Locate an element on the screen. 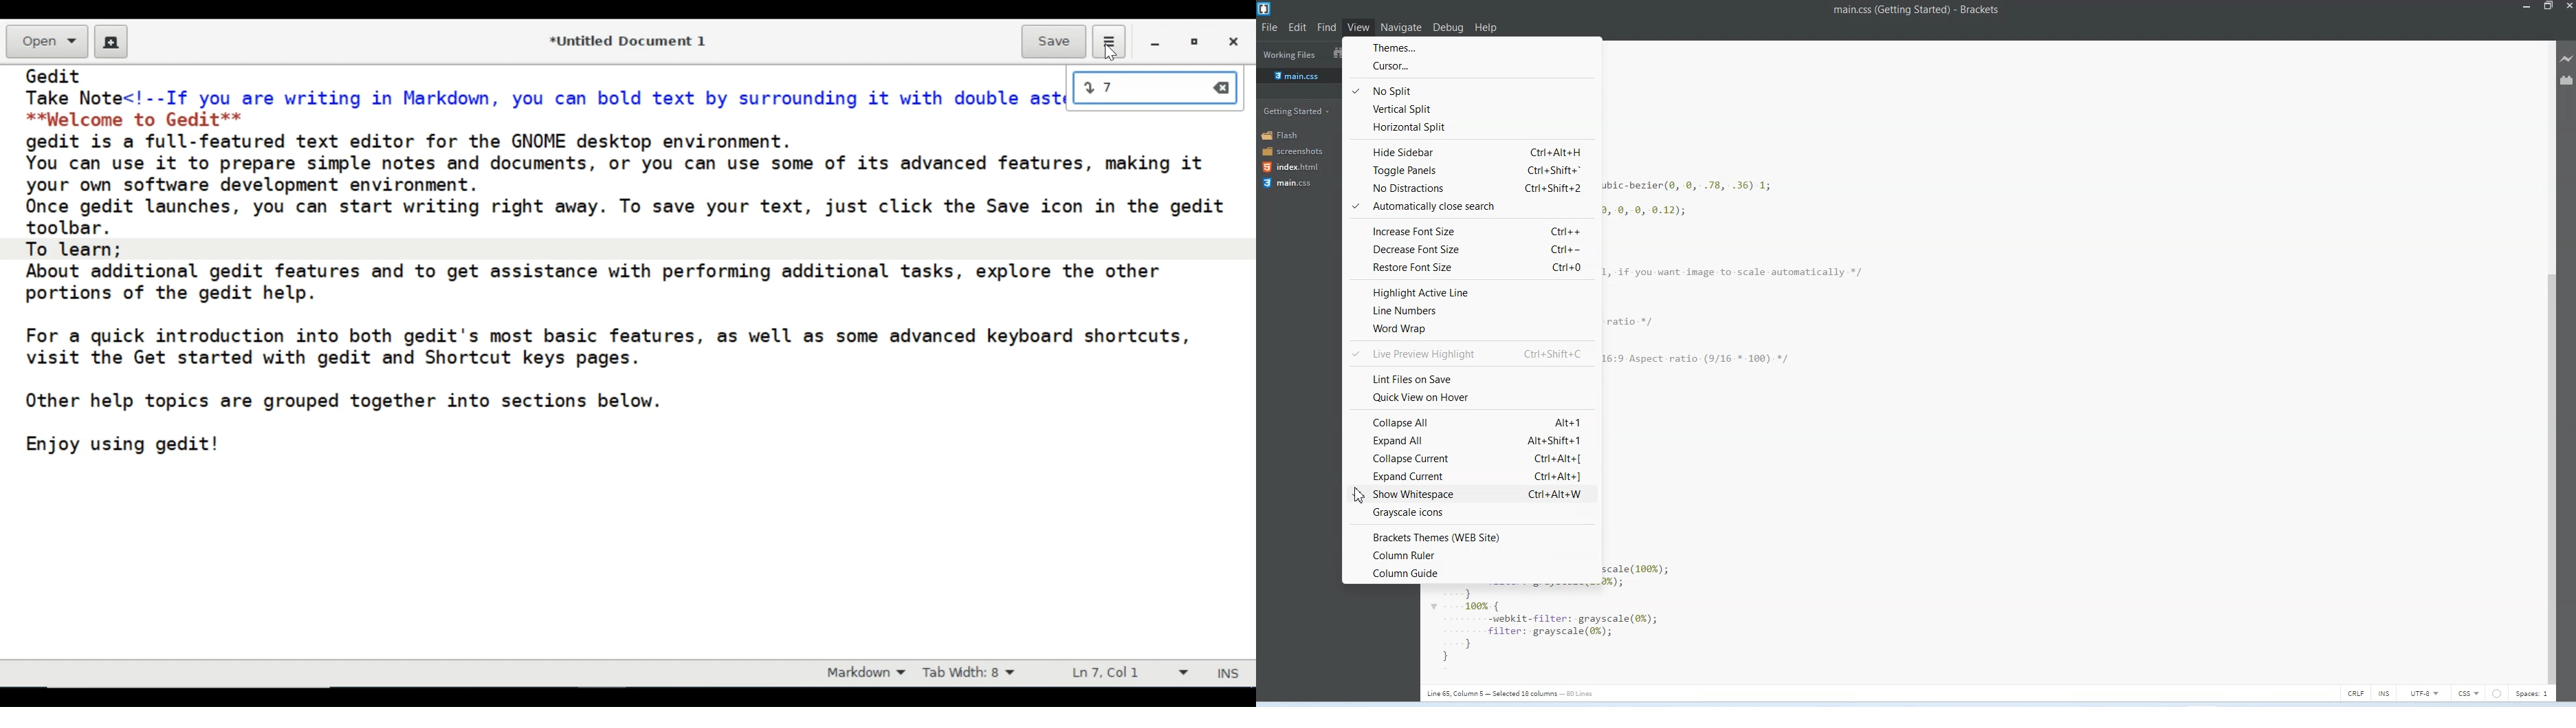 Image resolution: width=2576 pixels, height=728 pixels. Expand all is located at coordinates (1471, 440).